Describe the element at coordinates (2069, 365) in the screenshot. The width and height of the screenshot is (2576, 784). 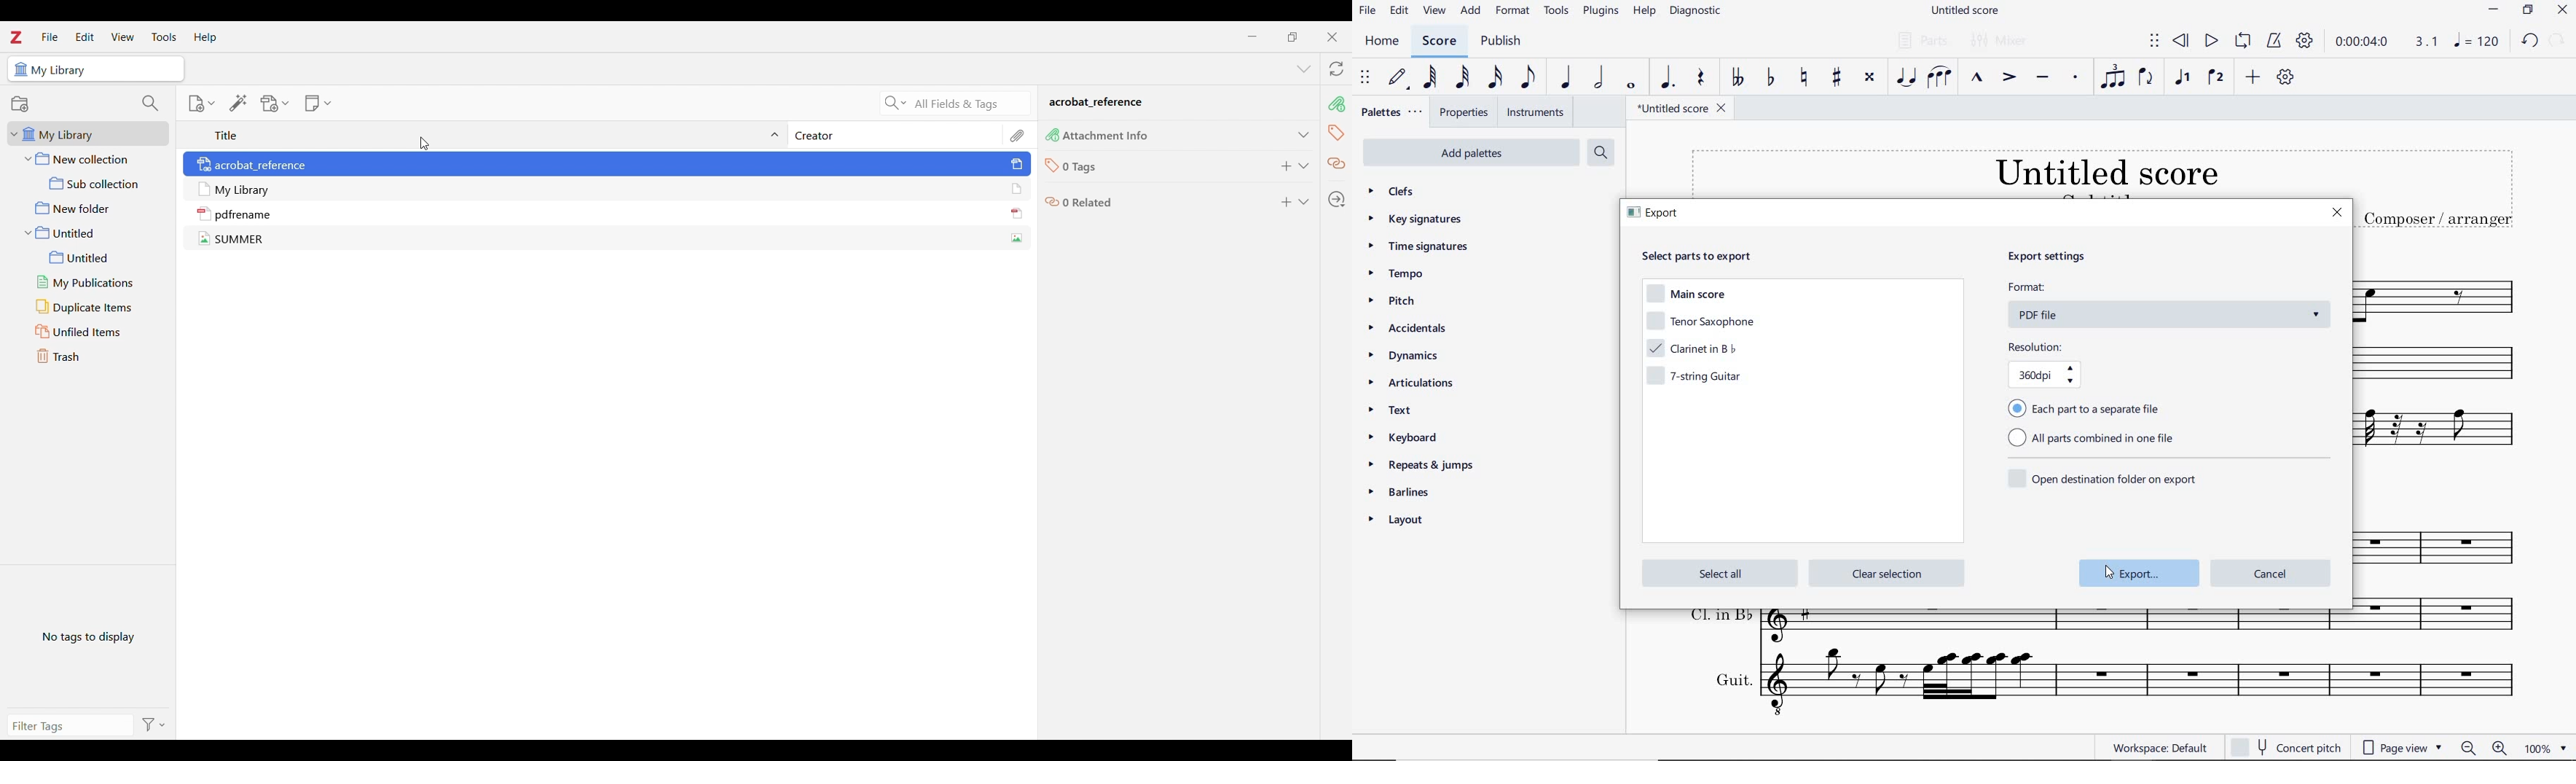
I see `resolution` at that location.